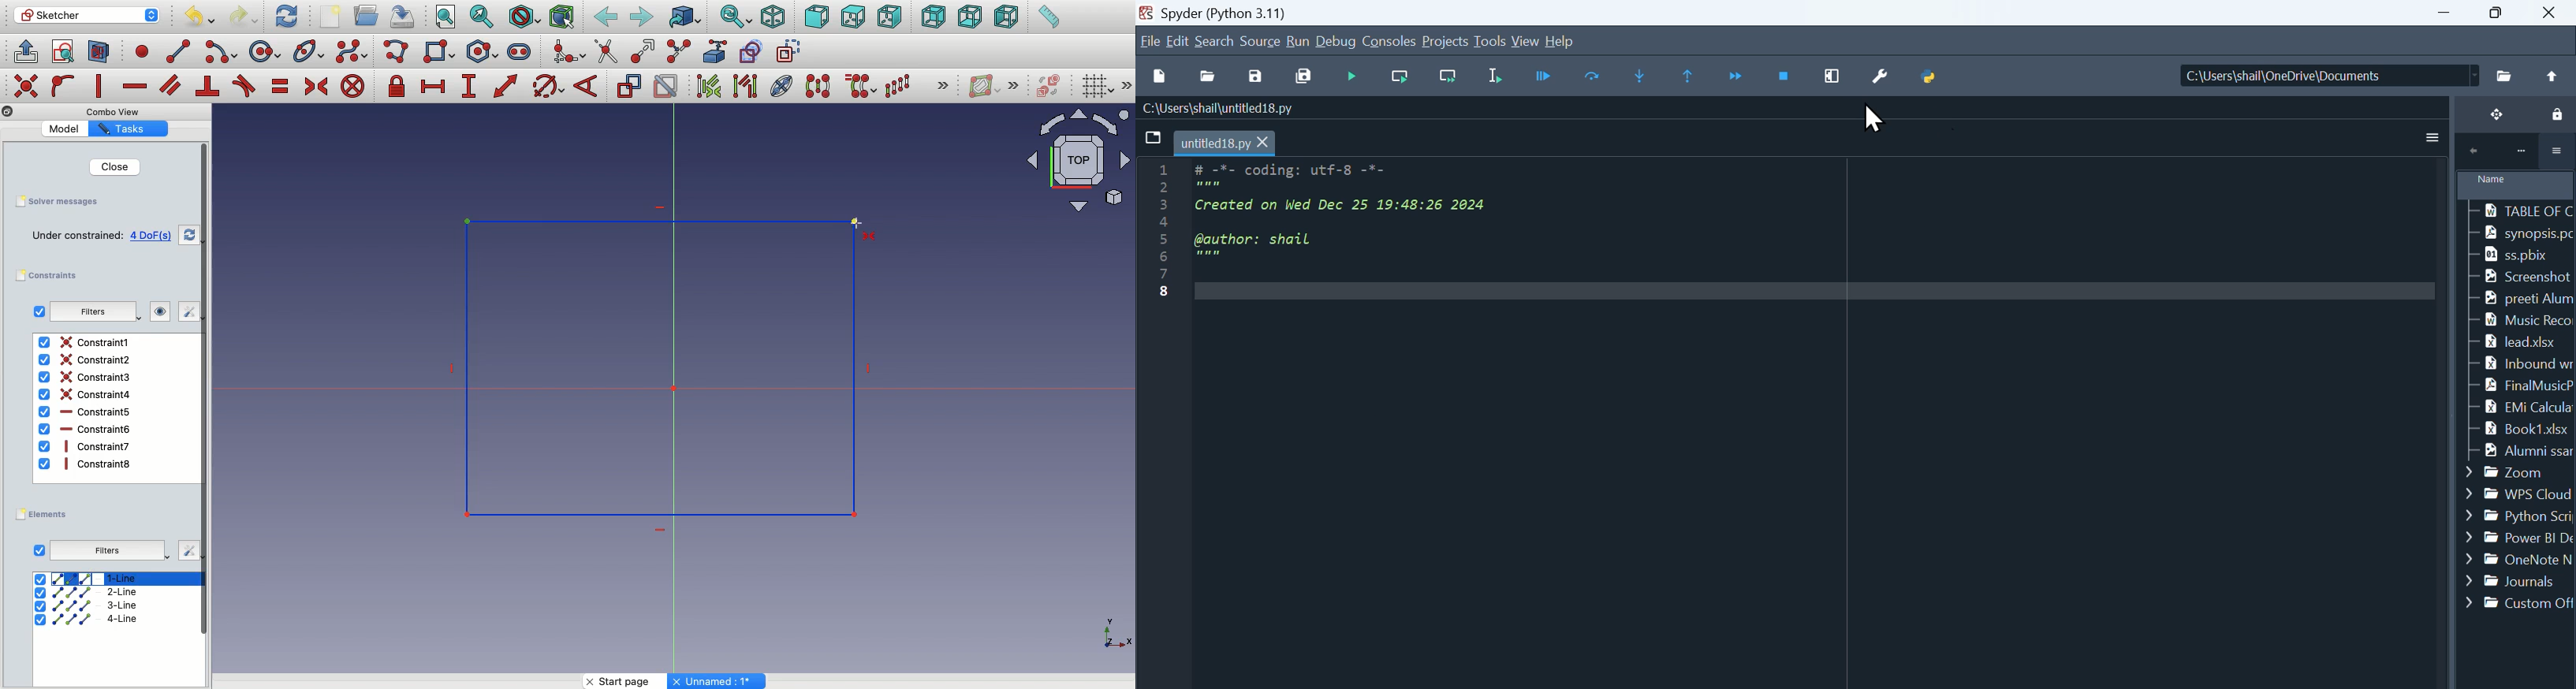 The width and height of the screenshot is (2576, 700). Describe the element at coordinates (549, 85) in the screenshot. I see `constrain circle ` at that location.